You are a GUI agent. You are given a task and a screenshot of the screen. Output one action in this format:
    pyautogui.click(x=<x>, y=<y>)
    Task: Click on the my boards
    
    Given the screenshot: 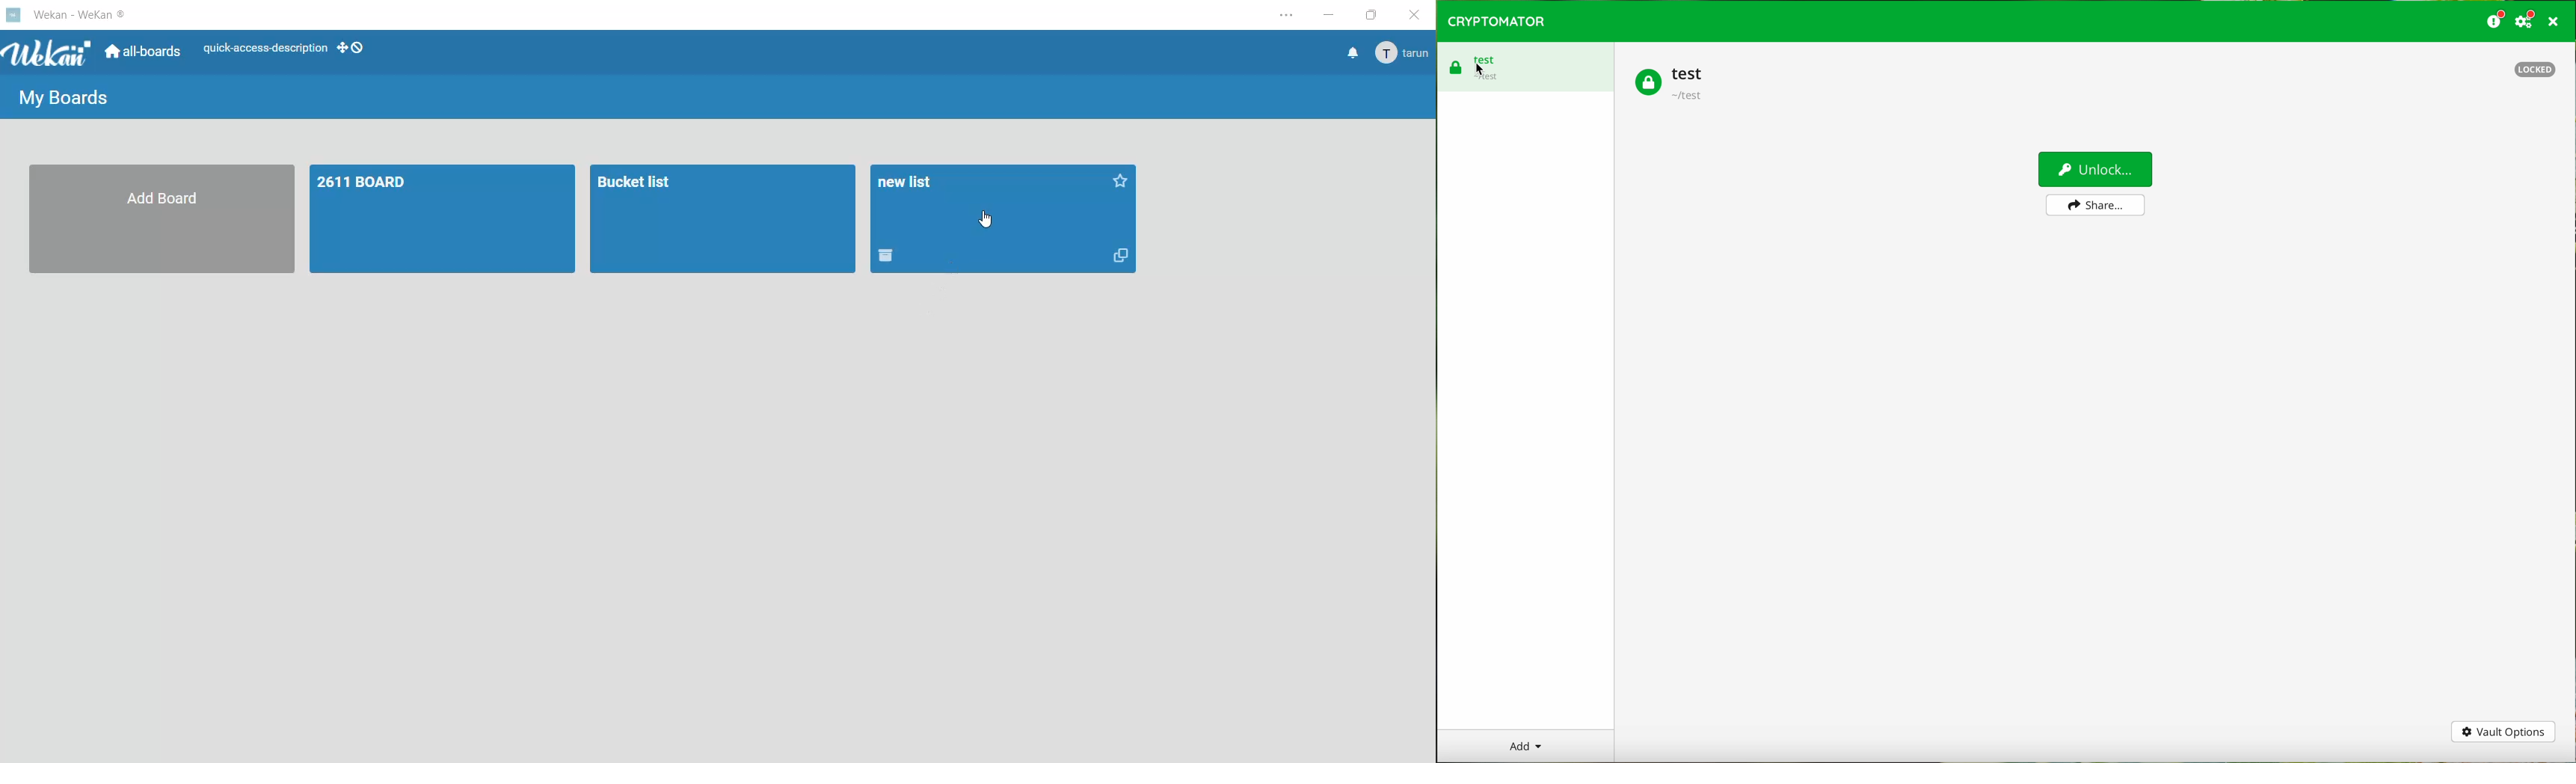 What is the action you would take?
    pyautogui.click(x=65, y=99)
    